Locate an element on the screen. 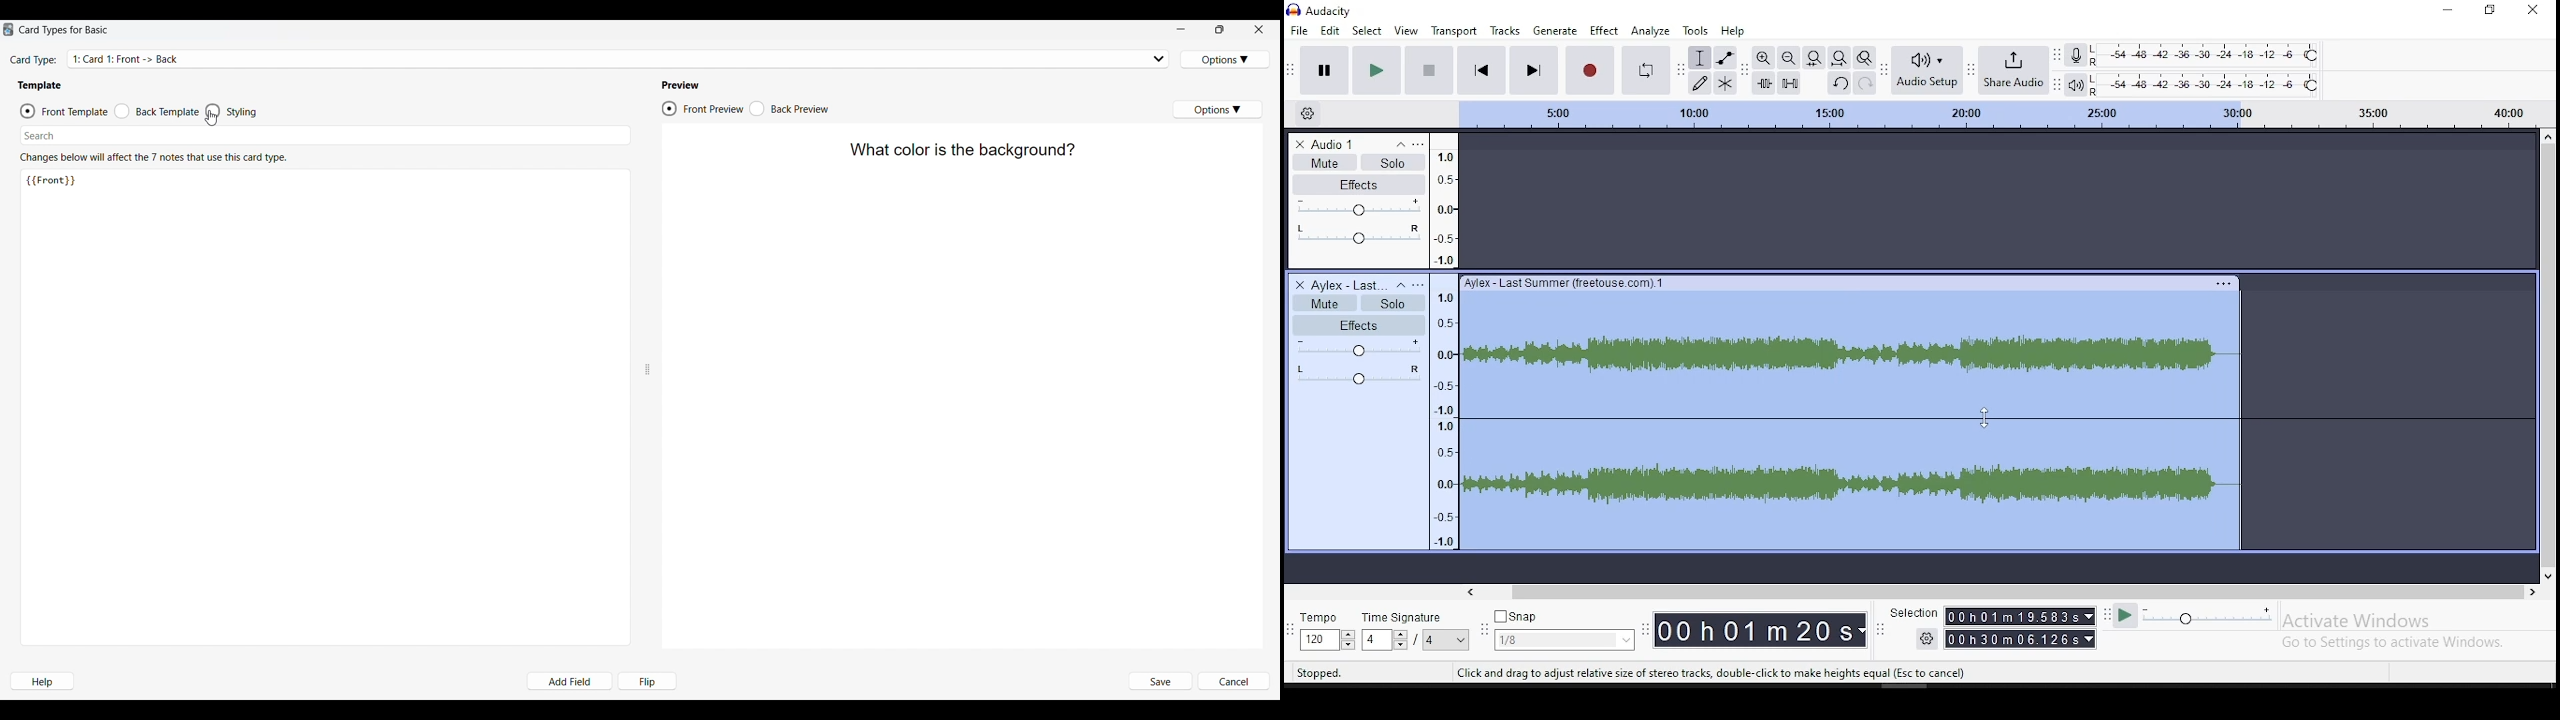 The width and height of the screenshot is (2576, 728). effects is located at coordinates (1359, 185).